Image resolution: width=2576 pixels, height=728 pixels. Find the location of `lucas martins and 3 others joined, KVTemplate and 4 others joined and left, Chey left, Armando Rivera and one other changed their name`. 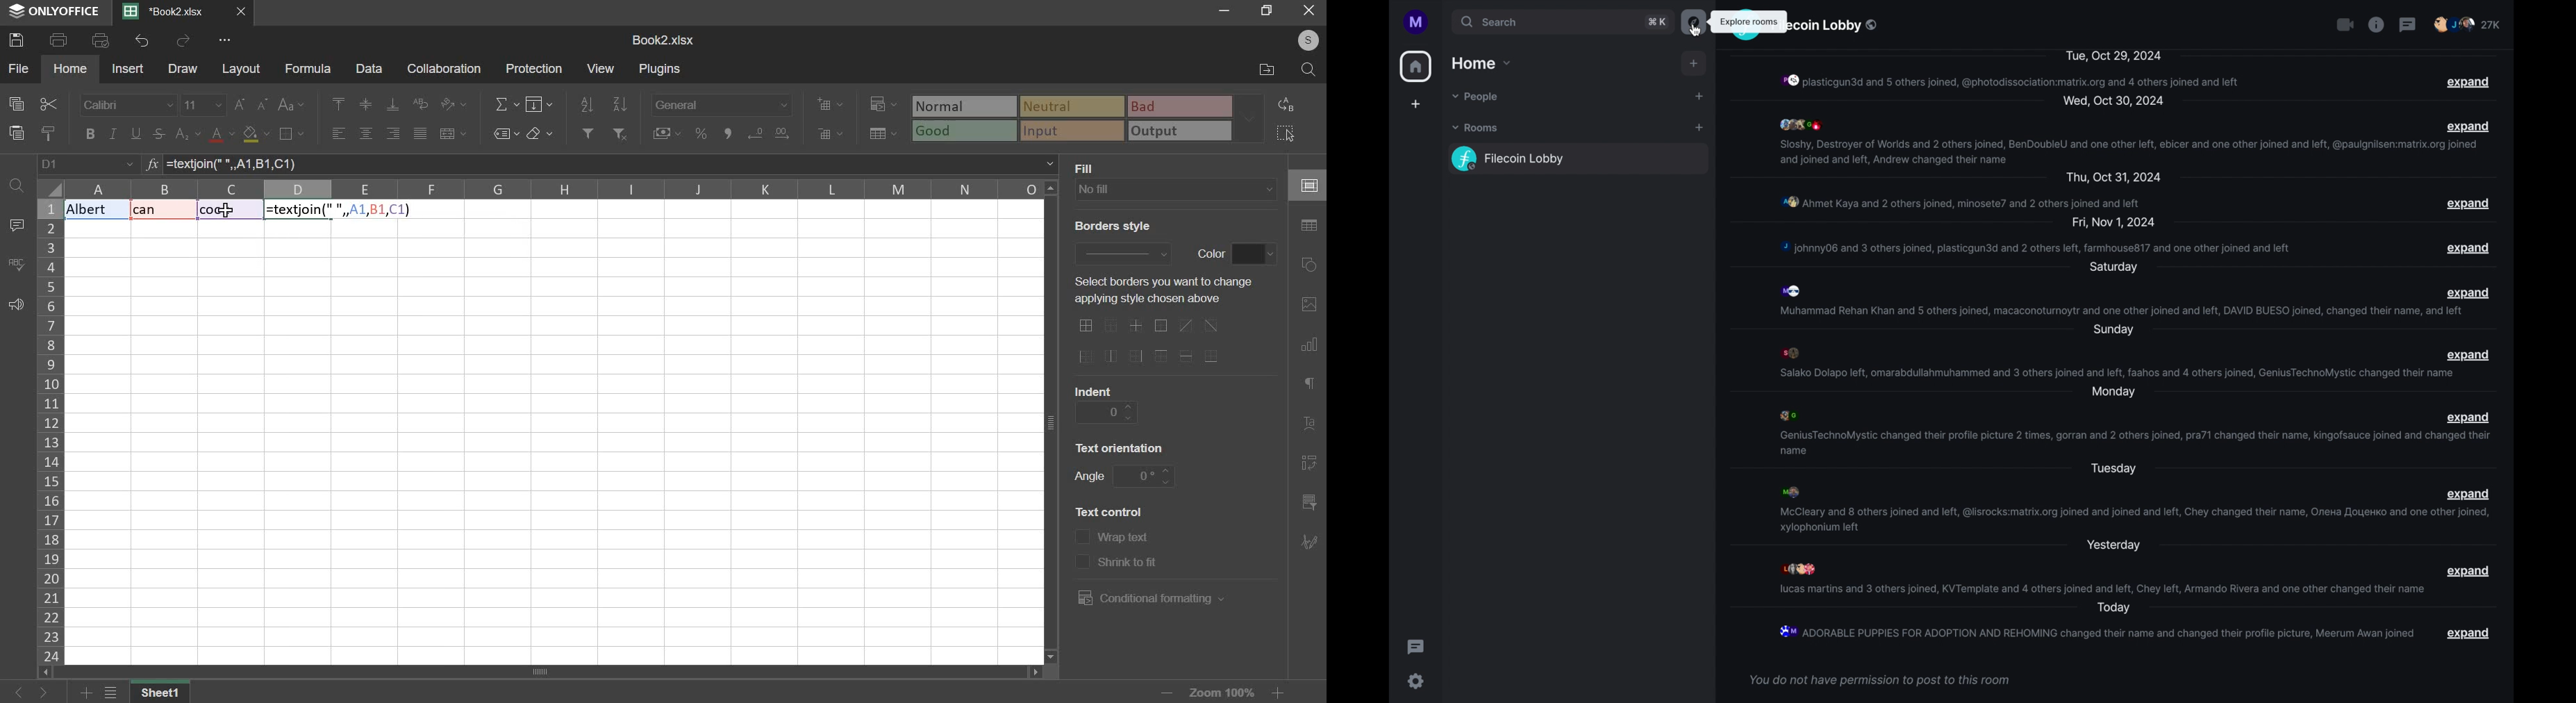

lucas martins and 3 others joined, KVTemplate and 4 others joined and left, Chey left, Armando Rivera and one other changed their name is located at coordinates (2102, 589).